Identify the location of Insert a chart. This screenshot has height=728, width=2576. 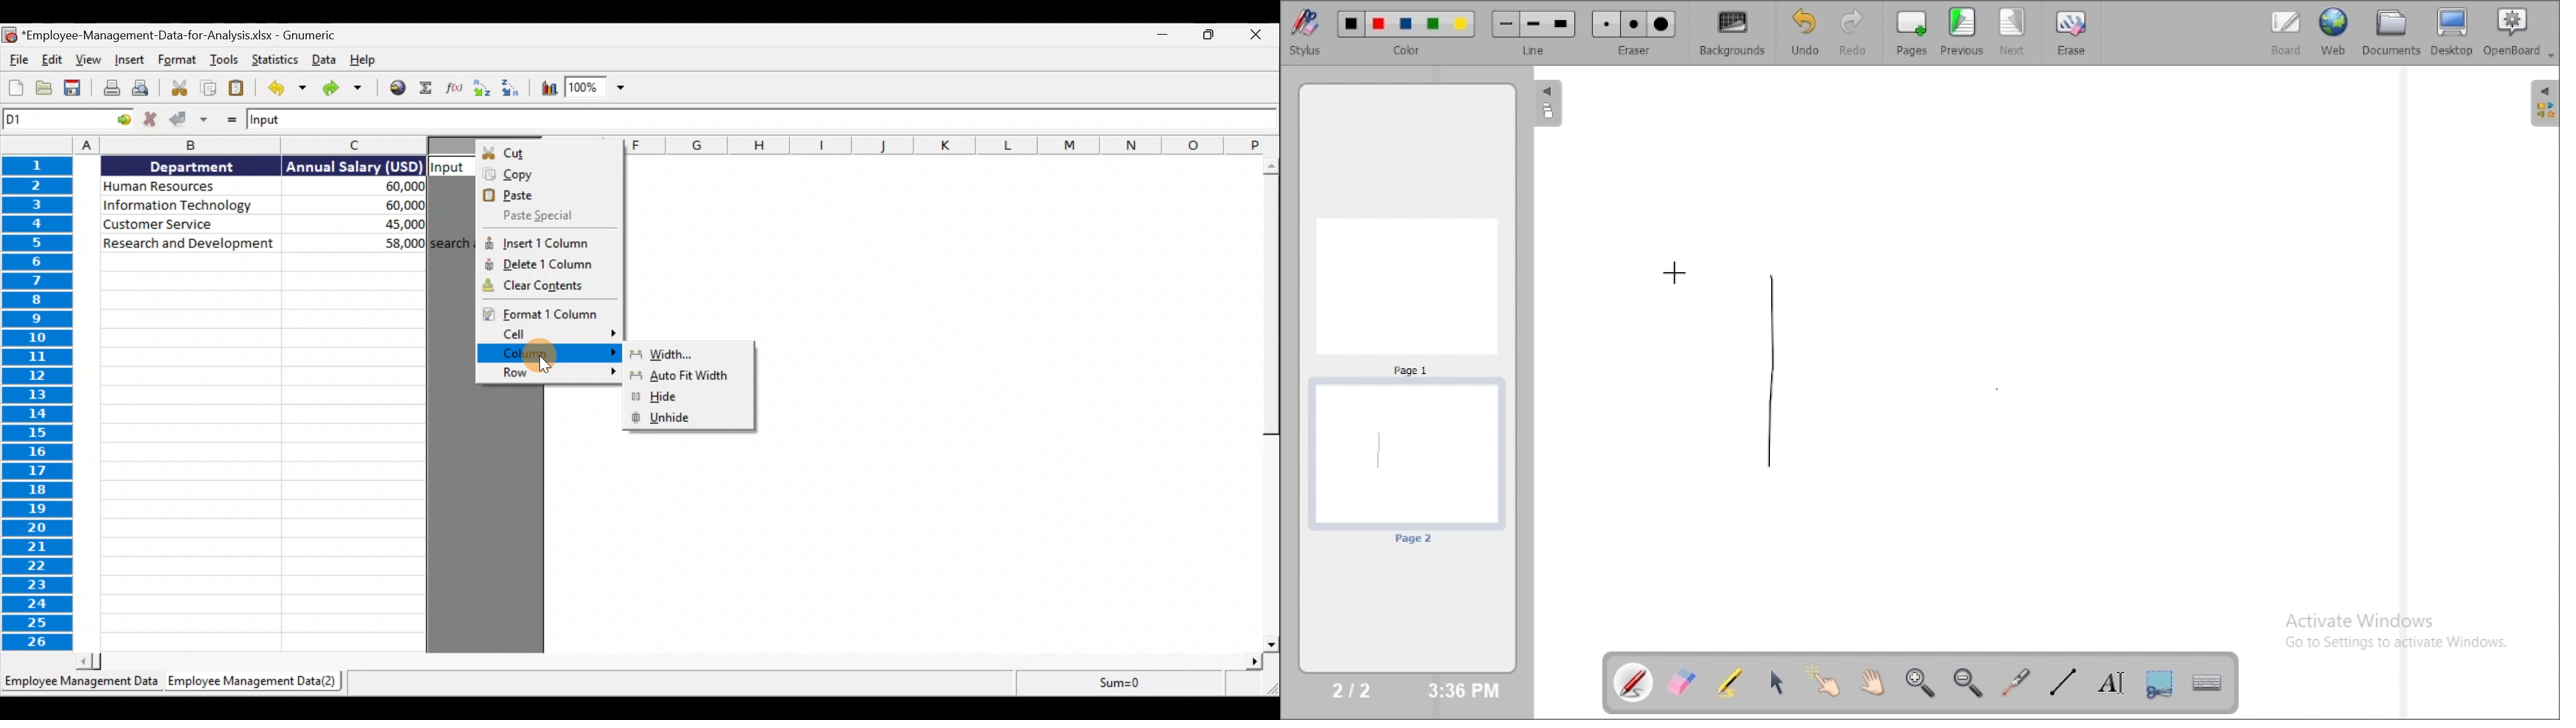
(549, 89).